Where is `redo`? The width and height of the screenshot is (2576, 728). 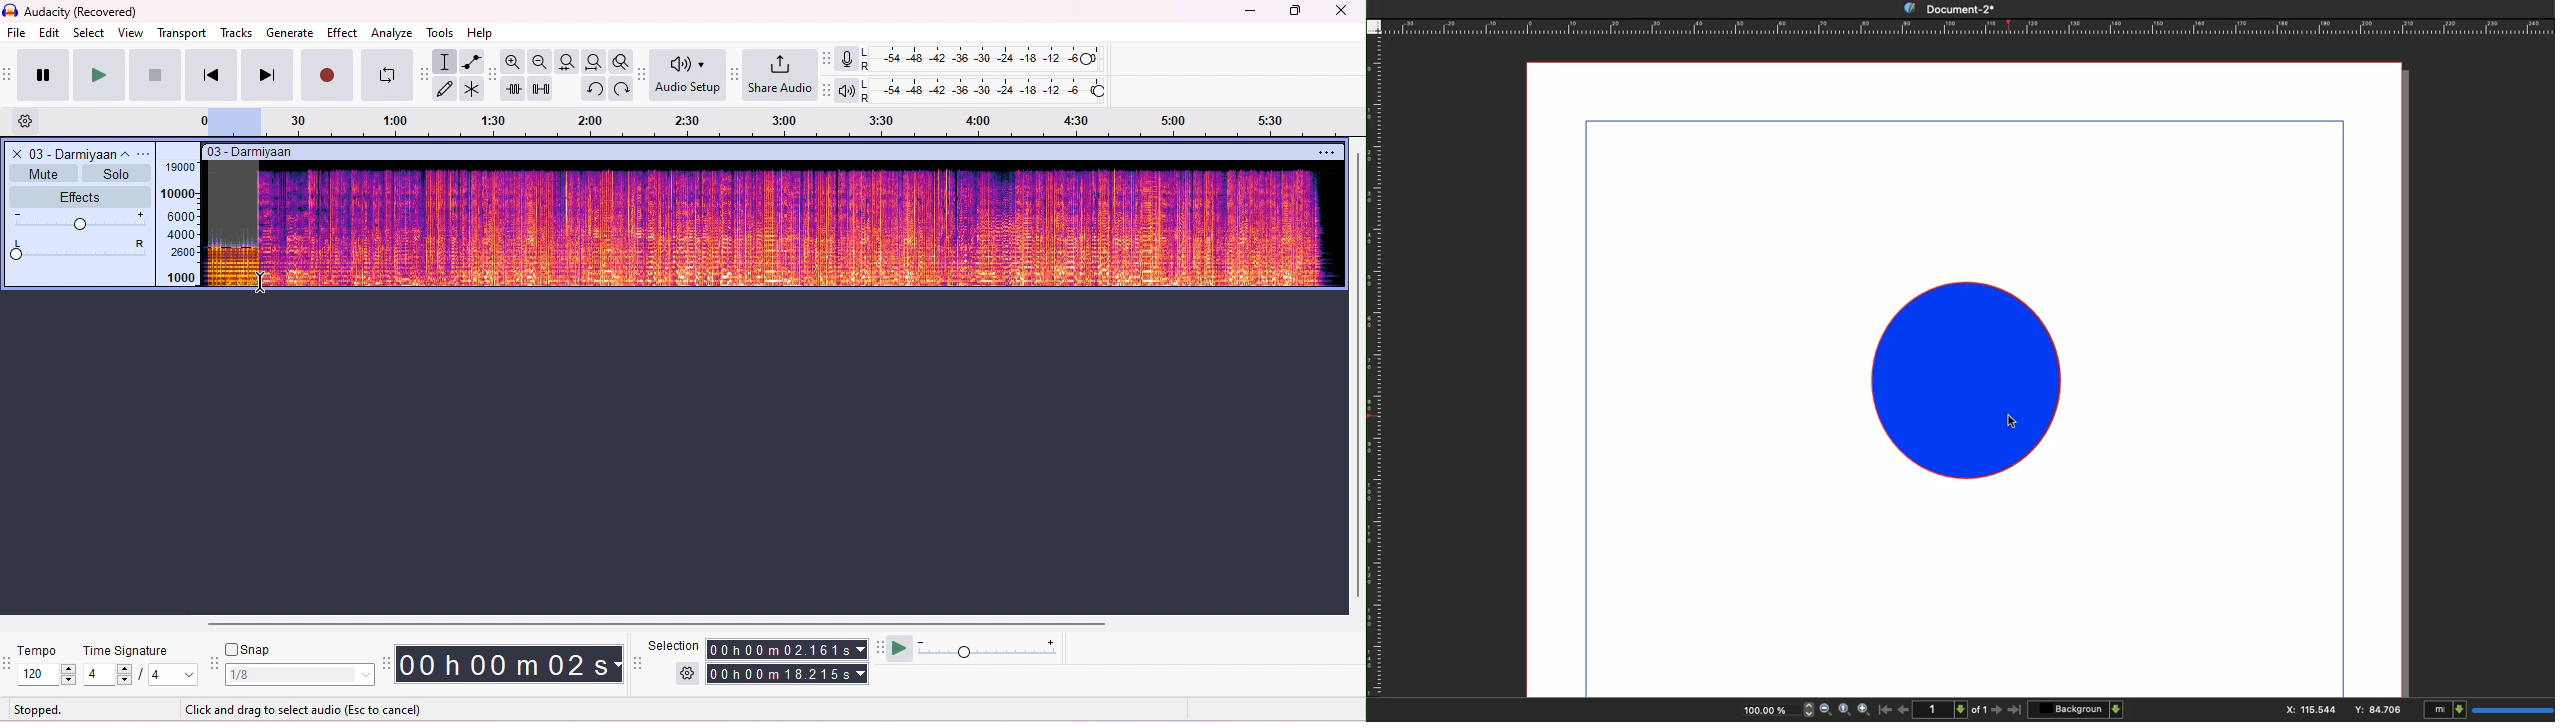
redo is located at coordinates (623, 89).